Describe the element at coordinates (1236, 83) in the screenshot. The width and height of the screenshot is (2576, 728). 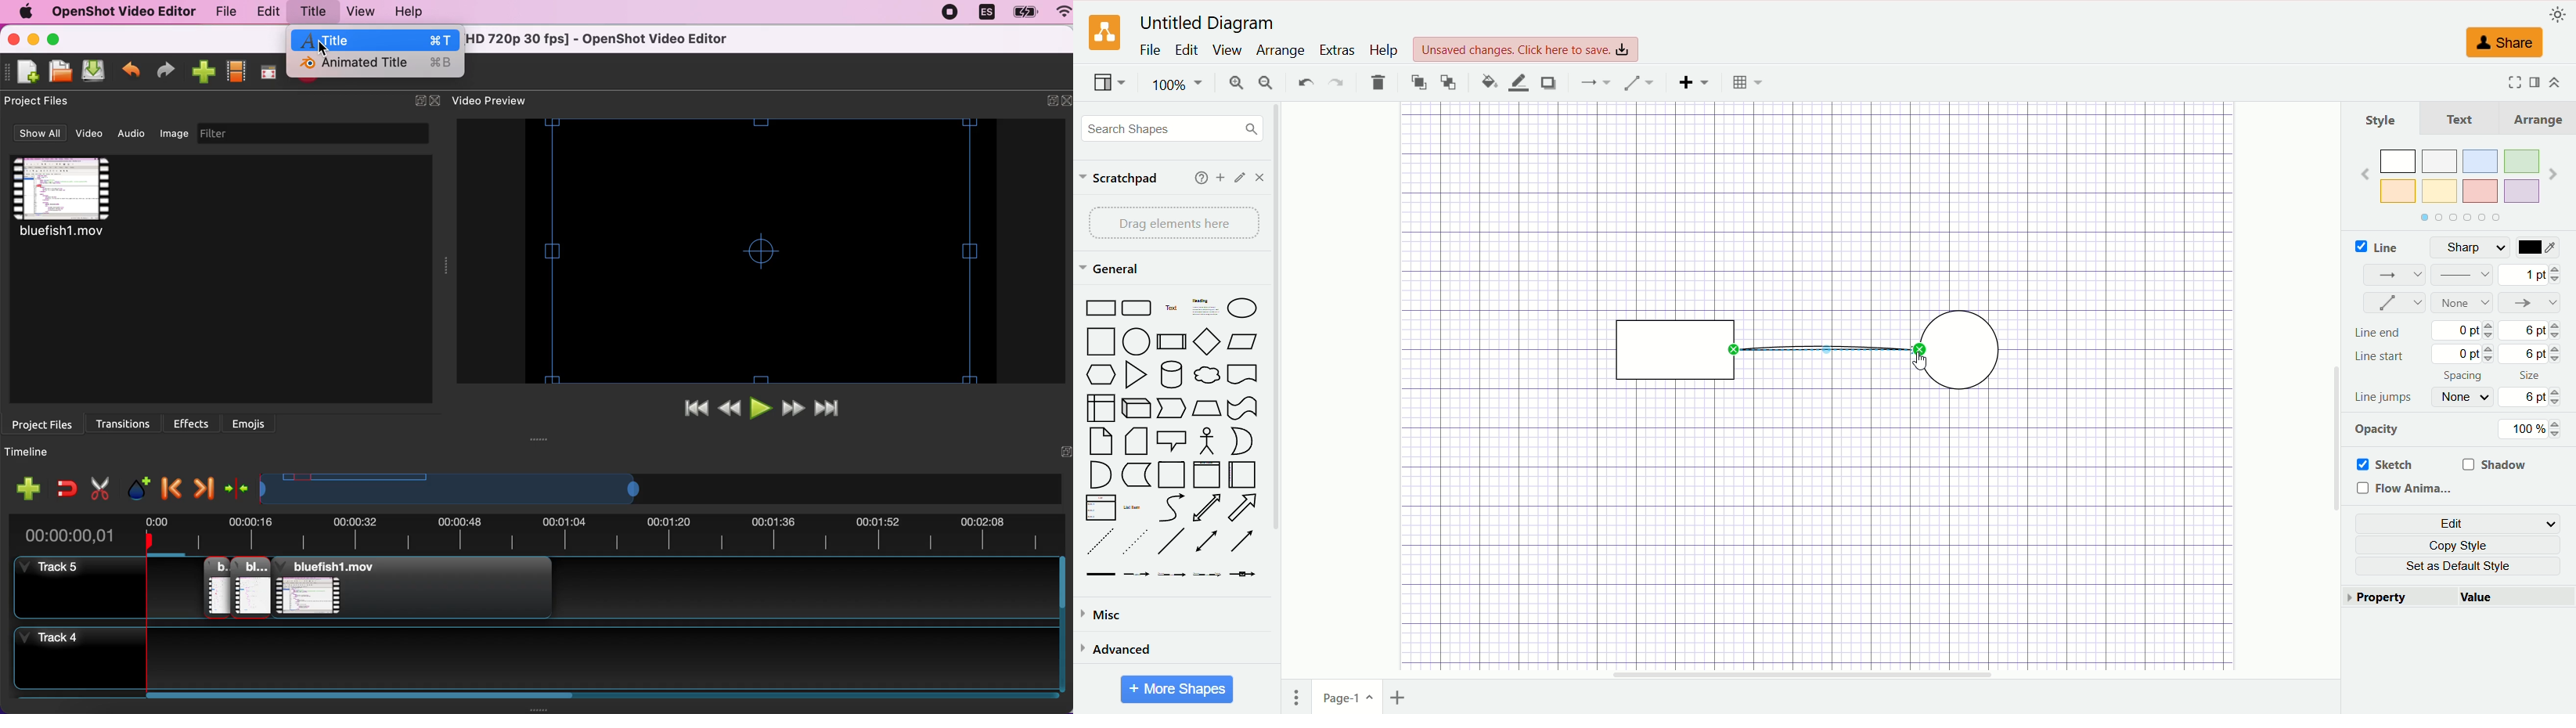
I see `zoom in` at that location.